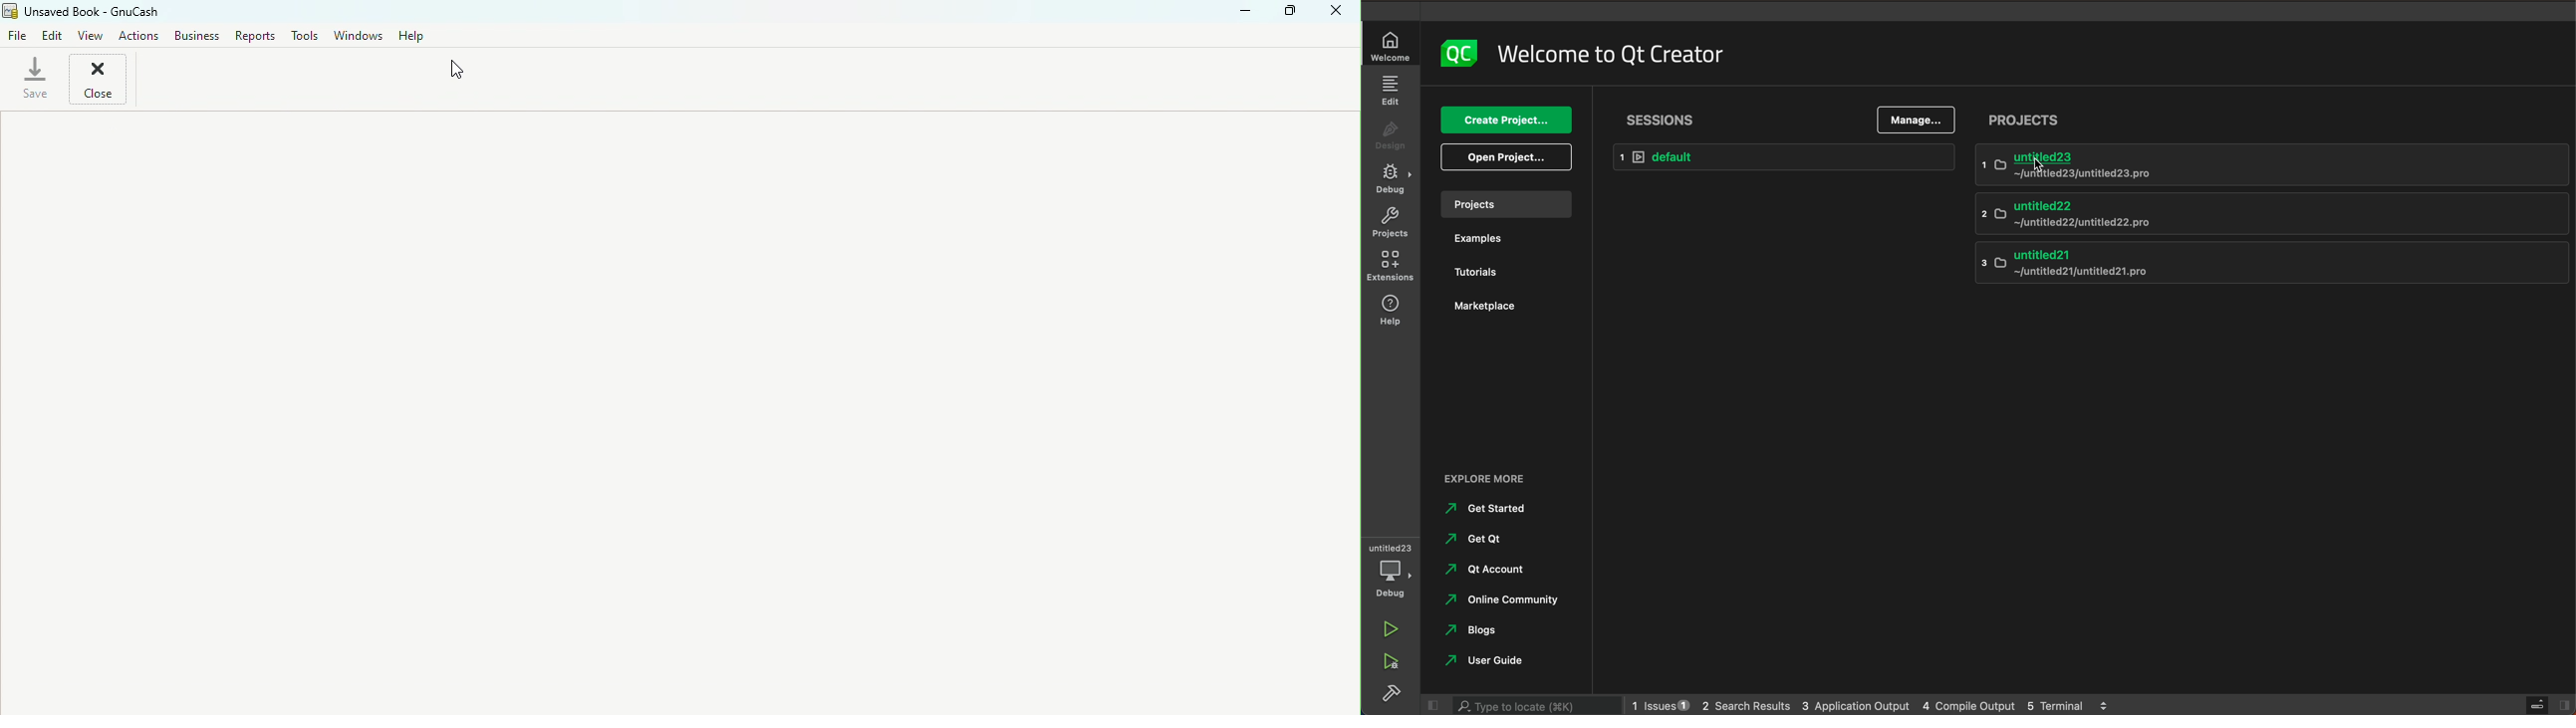 This screenshot has width=2576, height=728. What do you see at coordinates (1498, 471) in the screenshot?
I see `external links ` at bounding box center [1498, 471].